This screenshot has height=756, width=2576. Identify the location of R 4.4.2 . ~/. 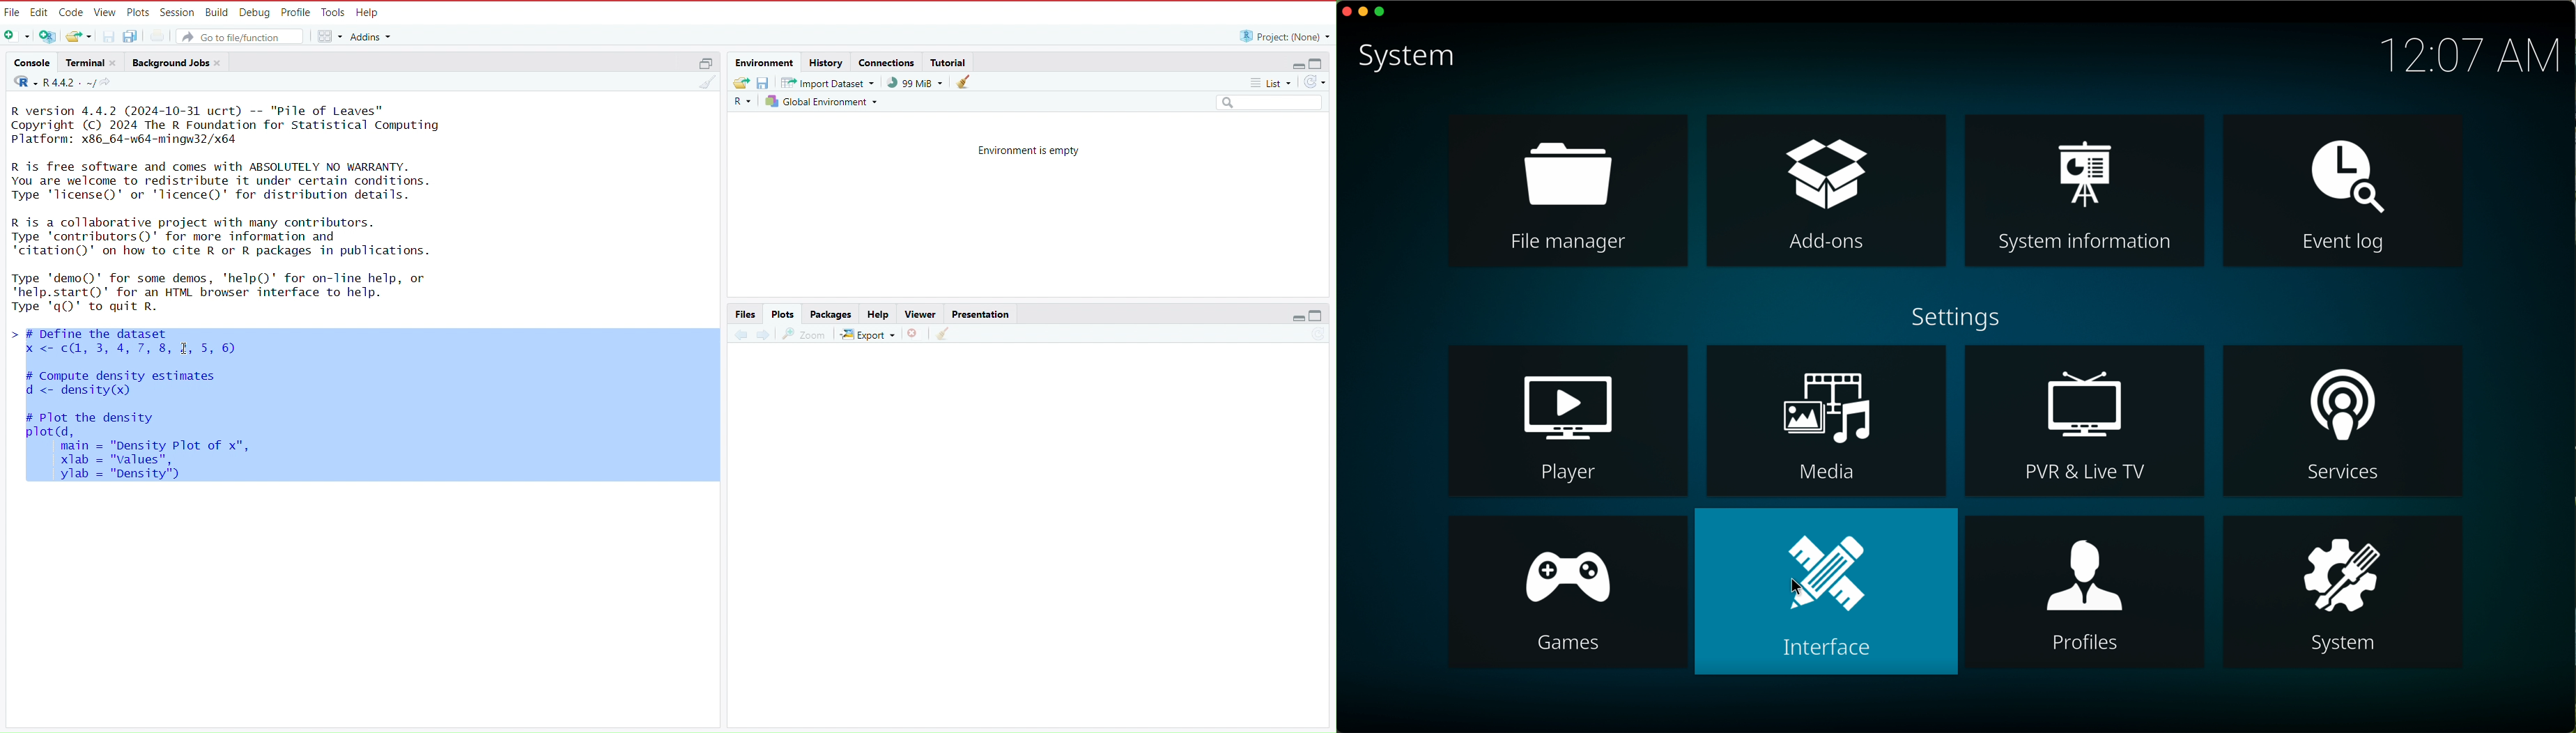
(70, 83).